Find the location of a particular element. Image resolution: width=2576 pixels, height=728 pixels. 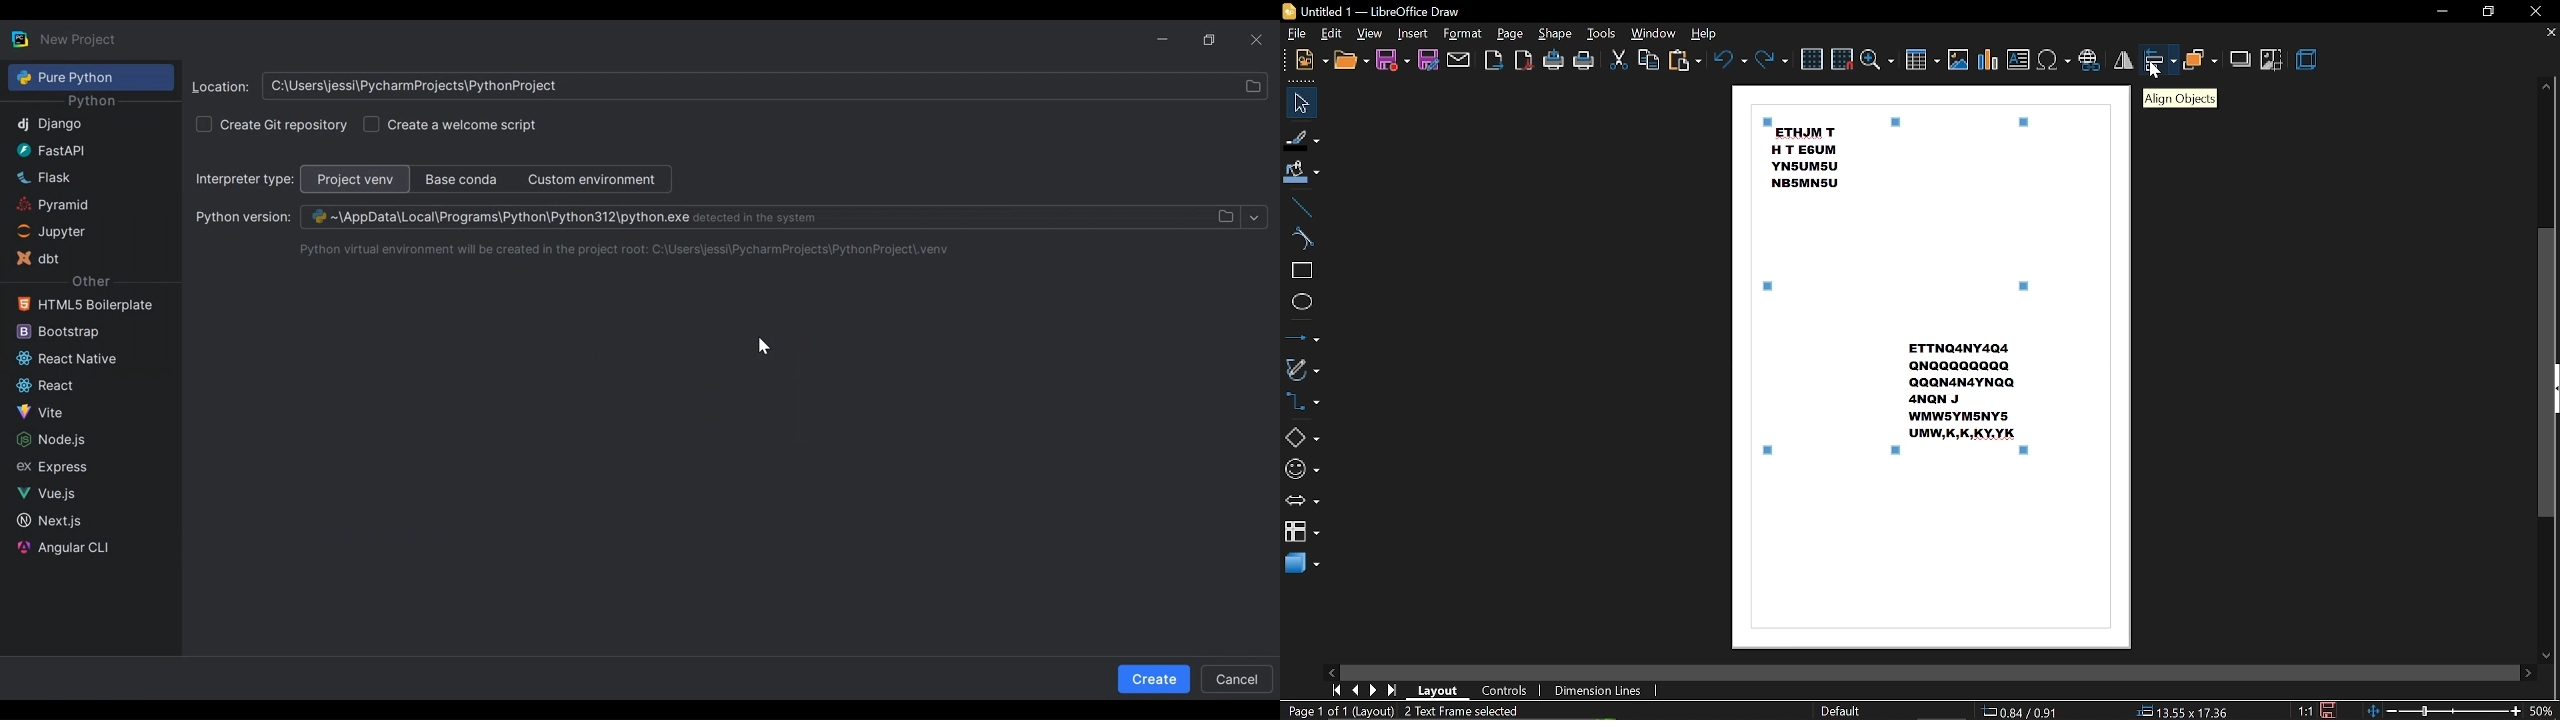

print is located at coordinates (1585, 61).